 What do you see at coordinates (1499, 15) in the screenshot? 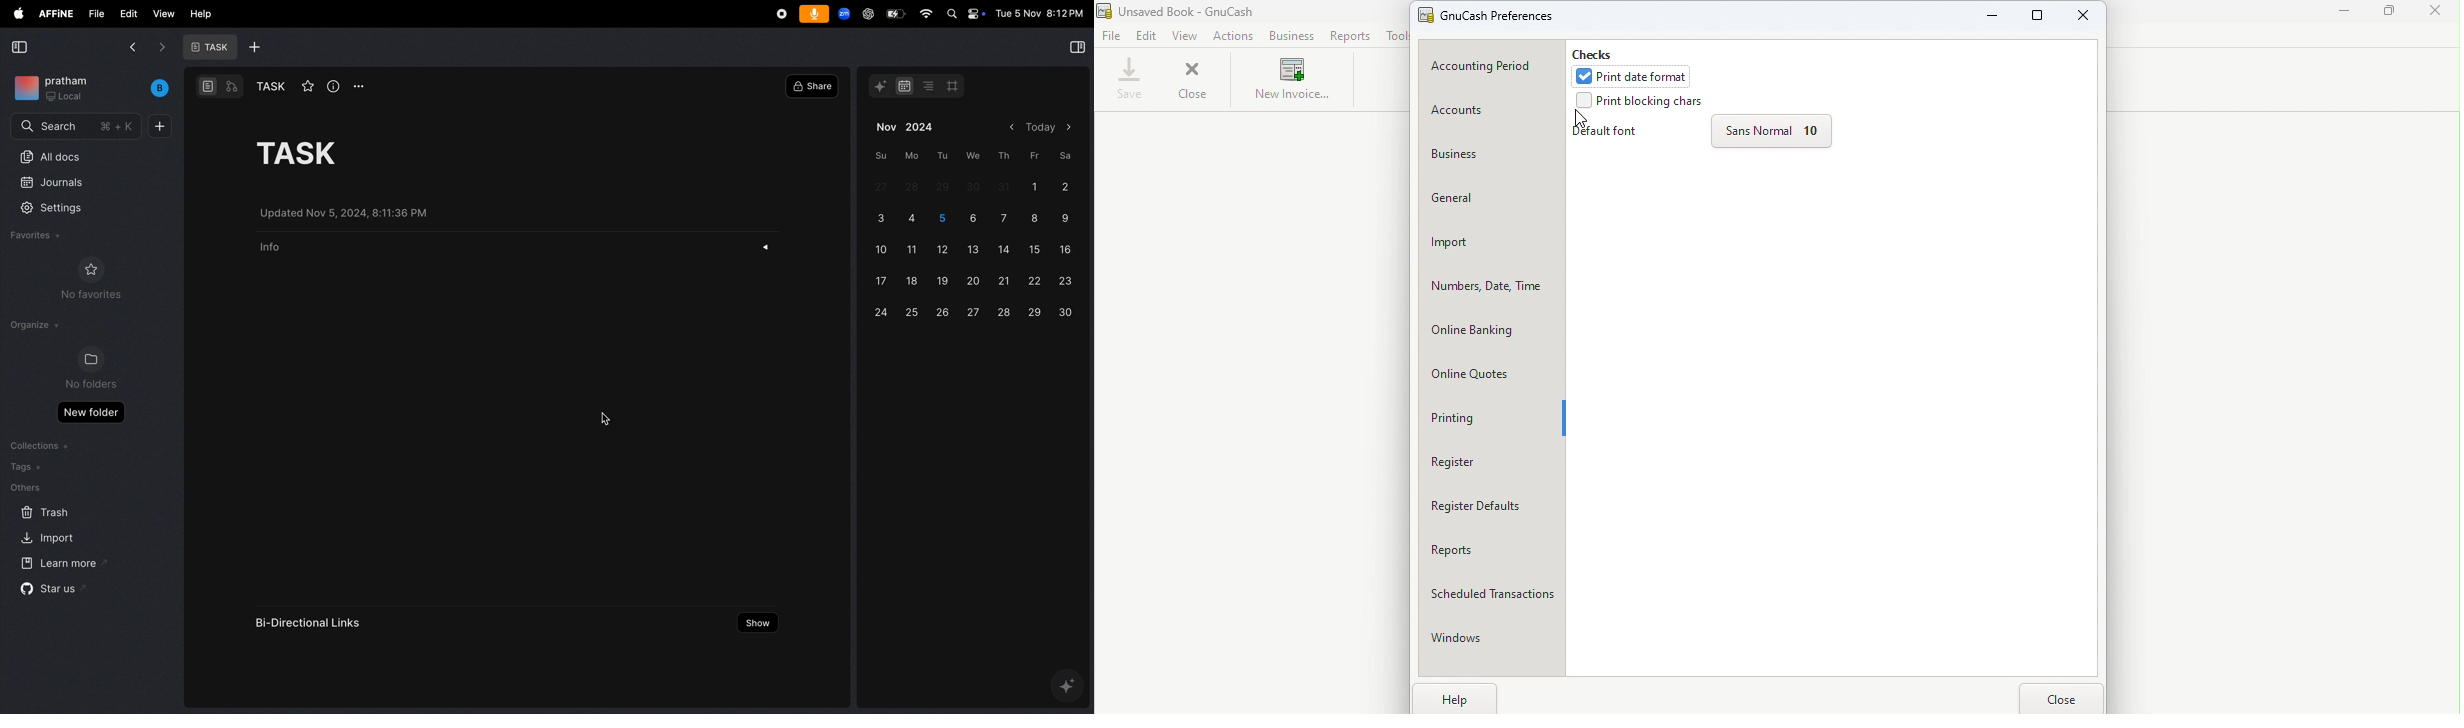
I see `GnuCash prreferences` at bounding box center [1499, 15].